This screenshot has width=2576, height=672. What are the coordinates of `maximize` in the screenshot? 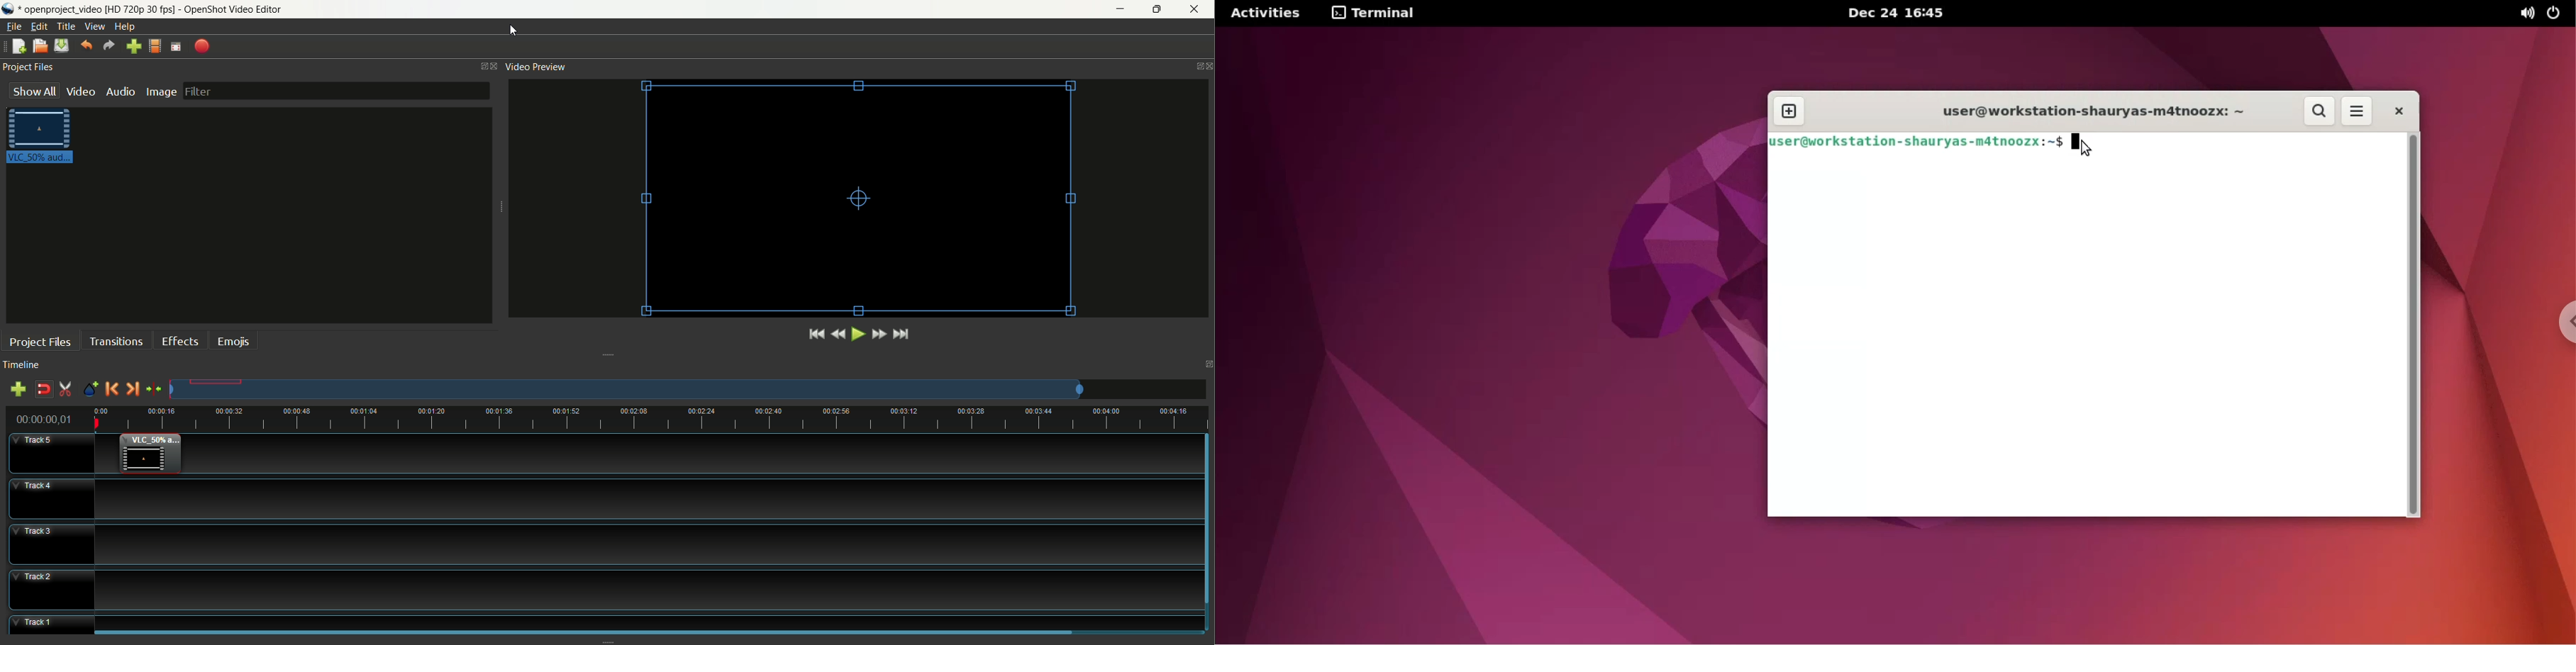 It's located at (1157, 11).